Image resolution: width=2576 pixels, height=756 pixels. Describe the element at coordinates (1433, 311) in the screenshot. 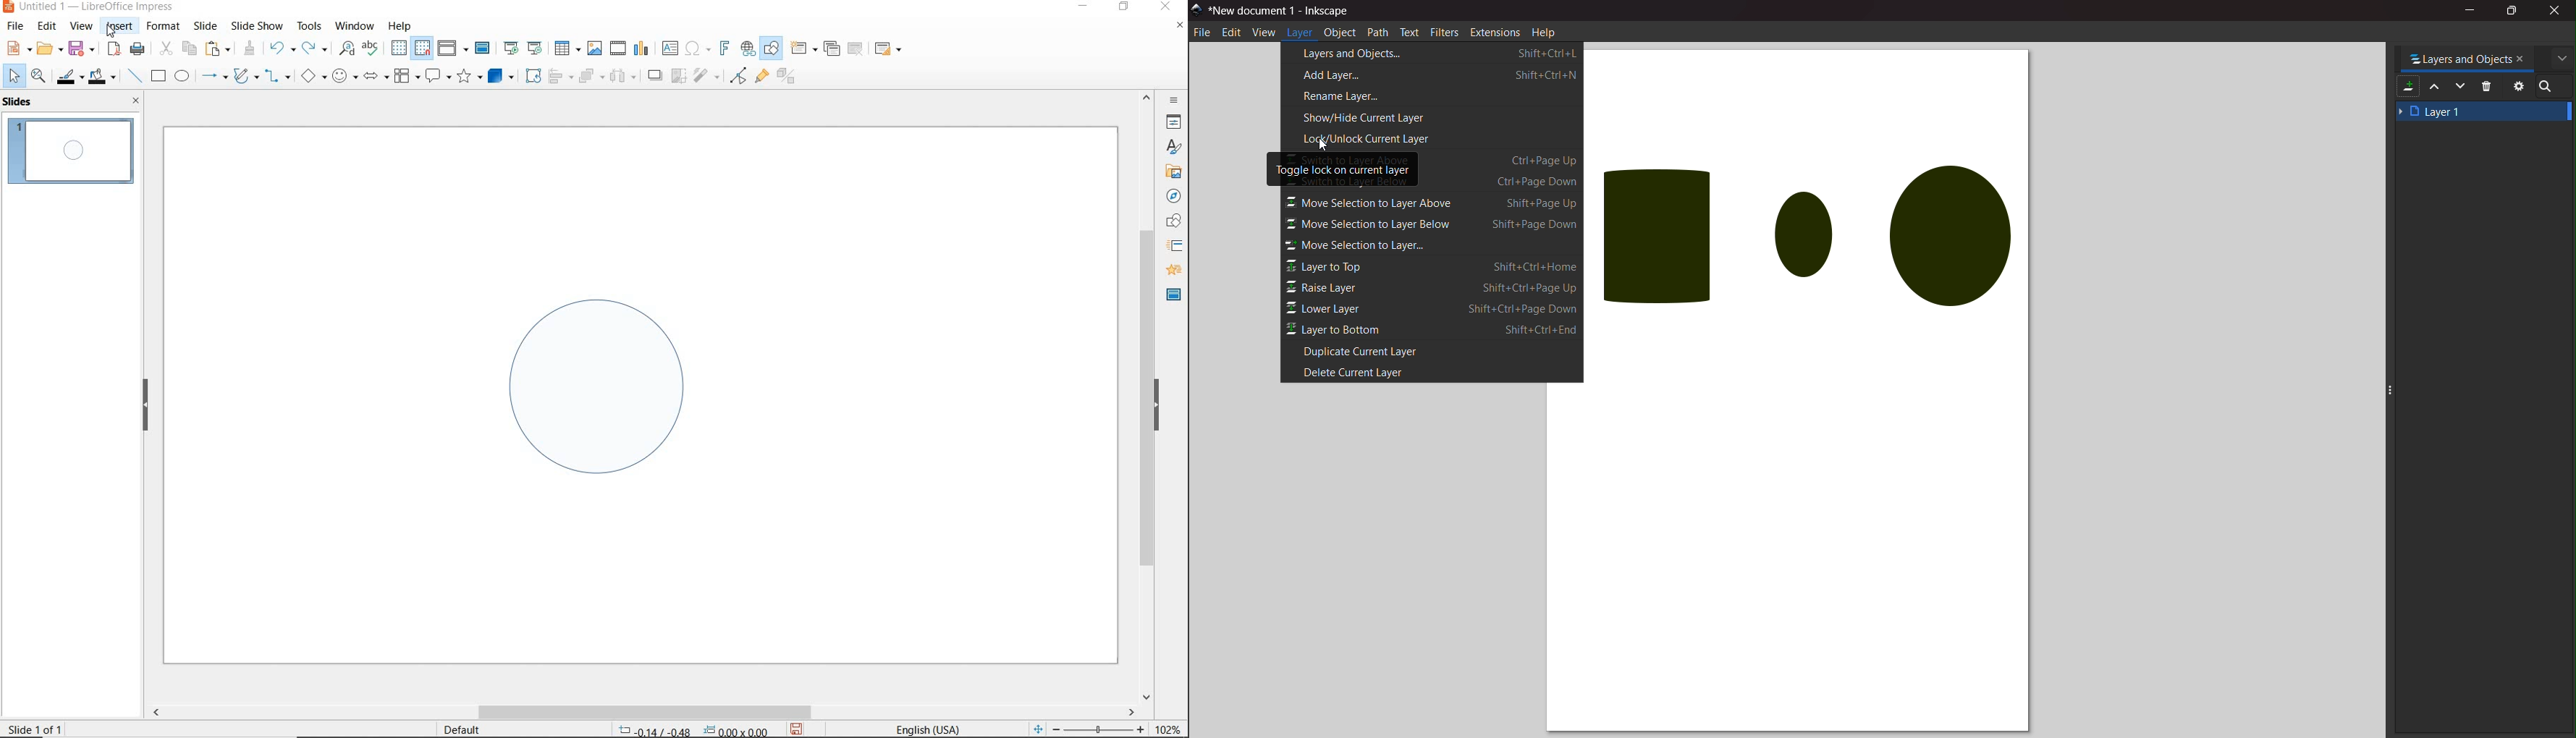

I see `lower layer` at that location.